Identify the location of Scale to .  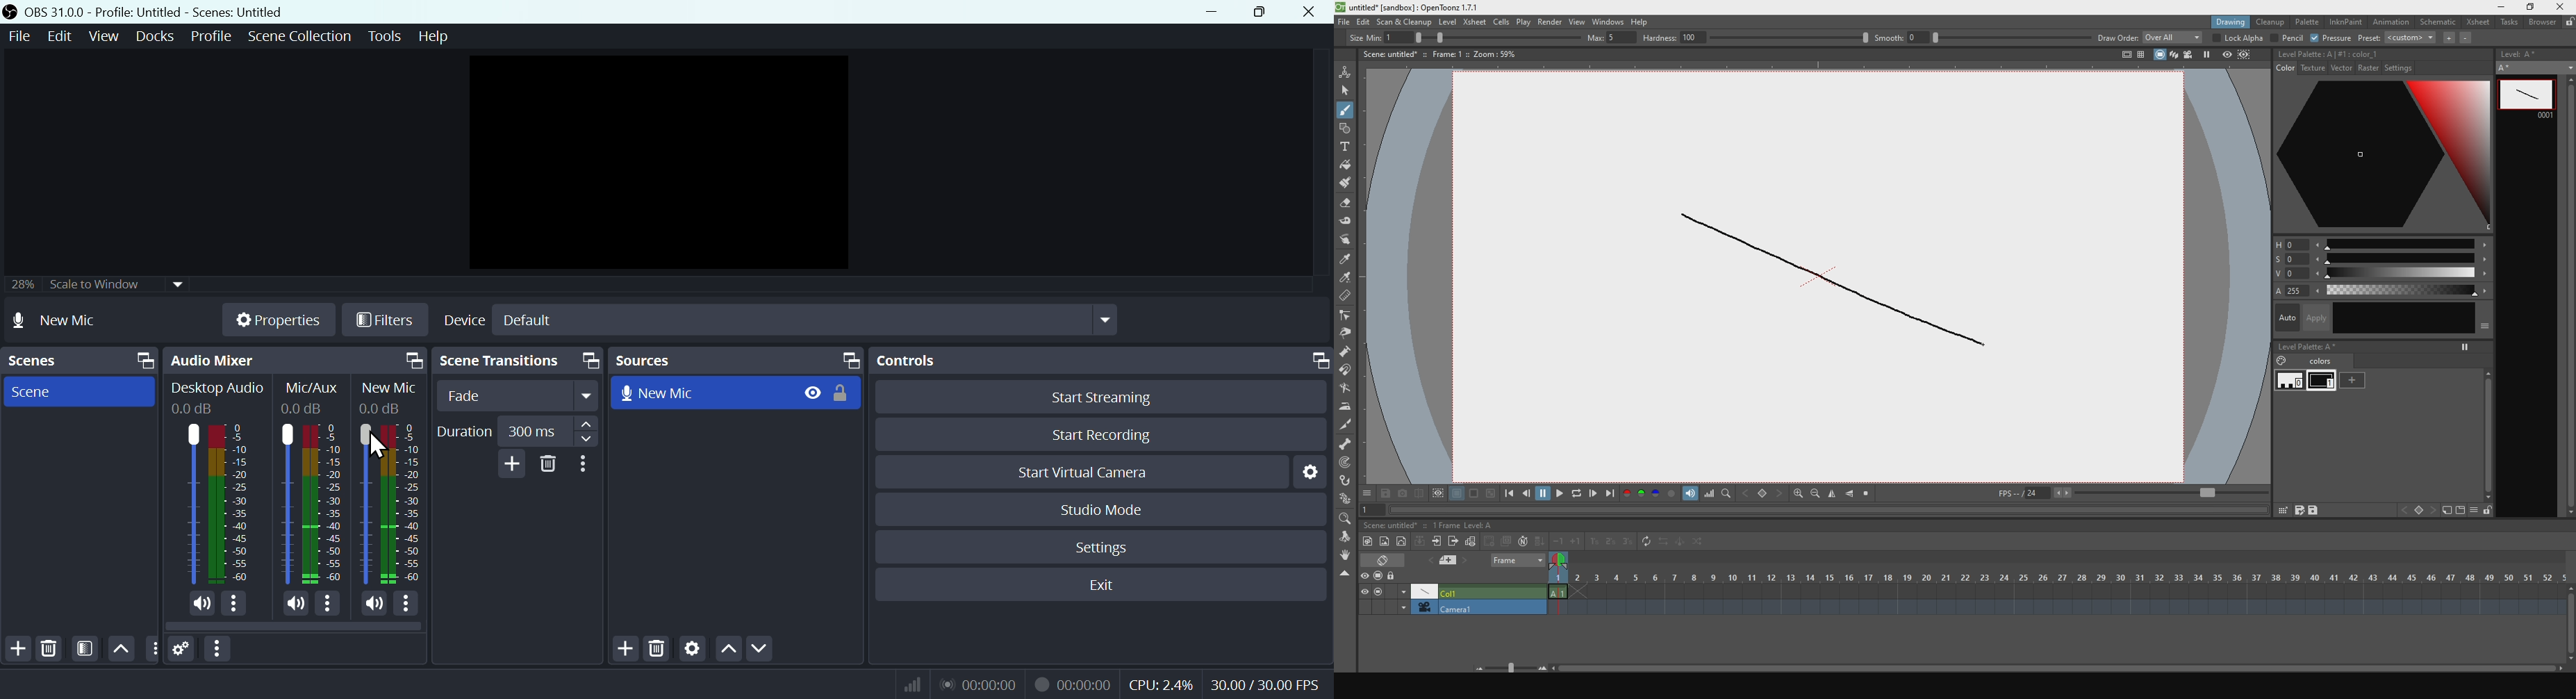
(91, 286).